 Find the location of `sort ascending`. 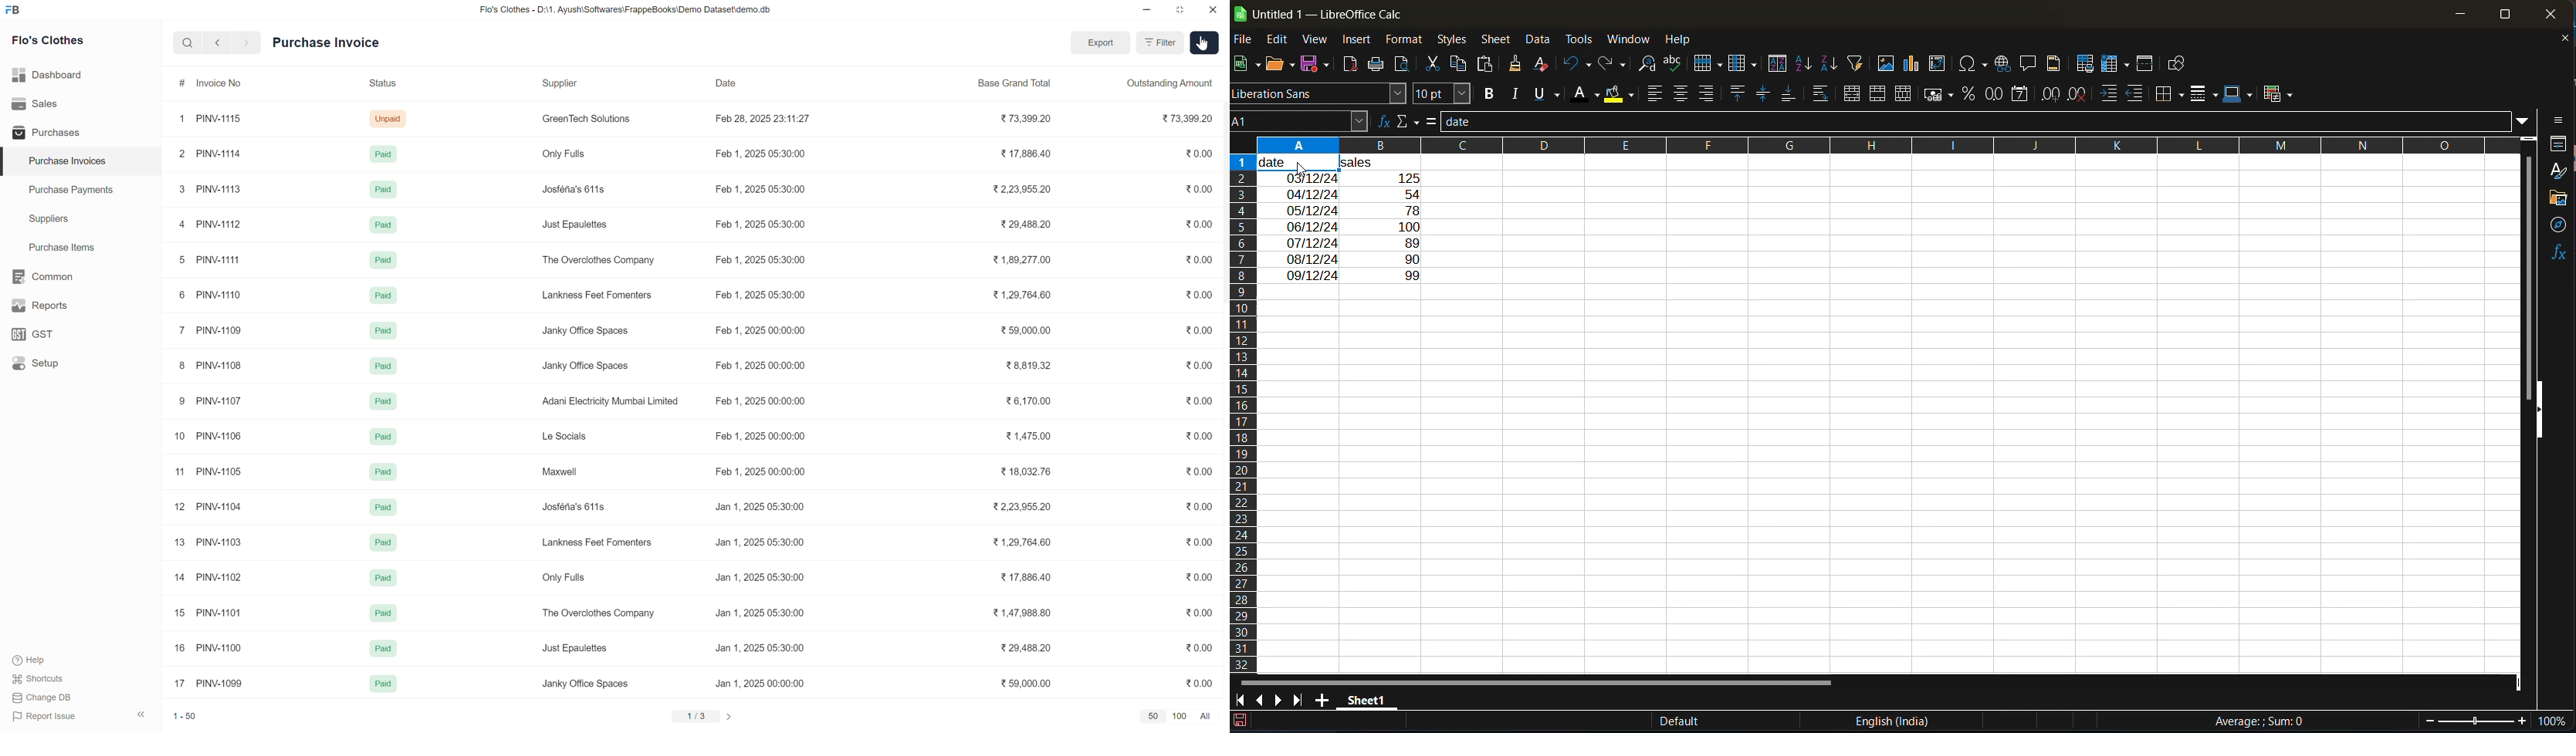

sort ascending is located at coordinates (1806, 64).